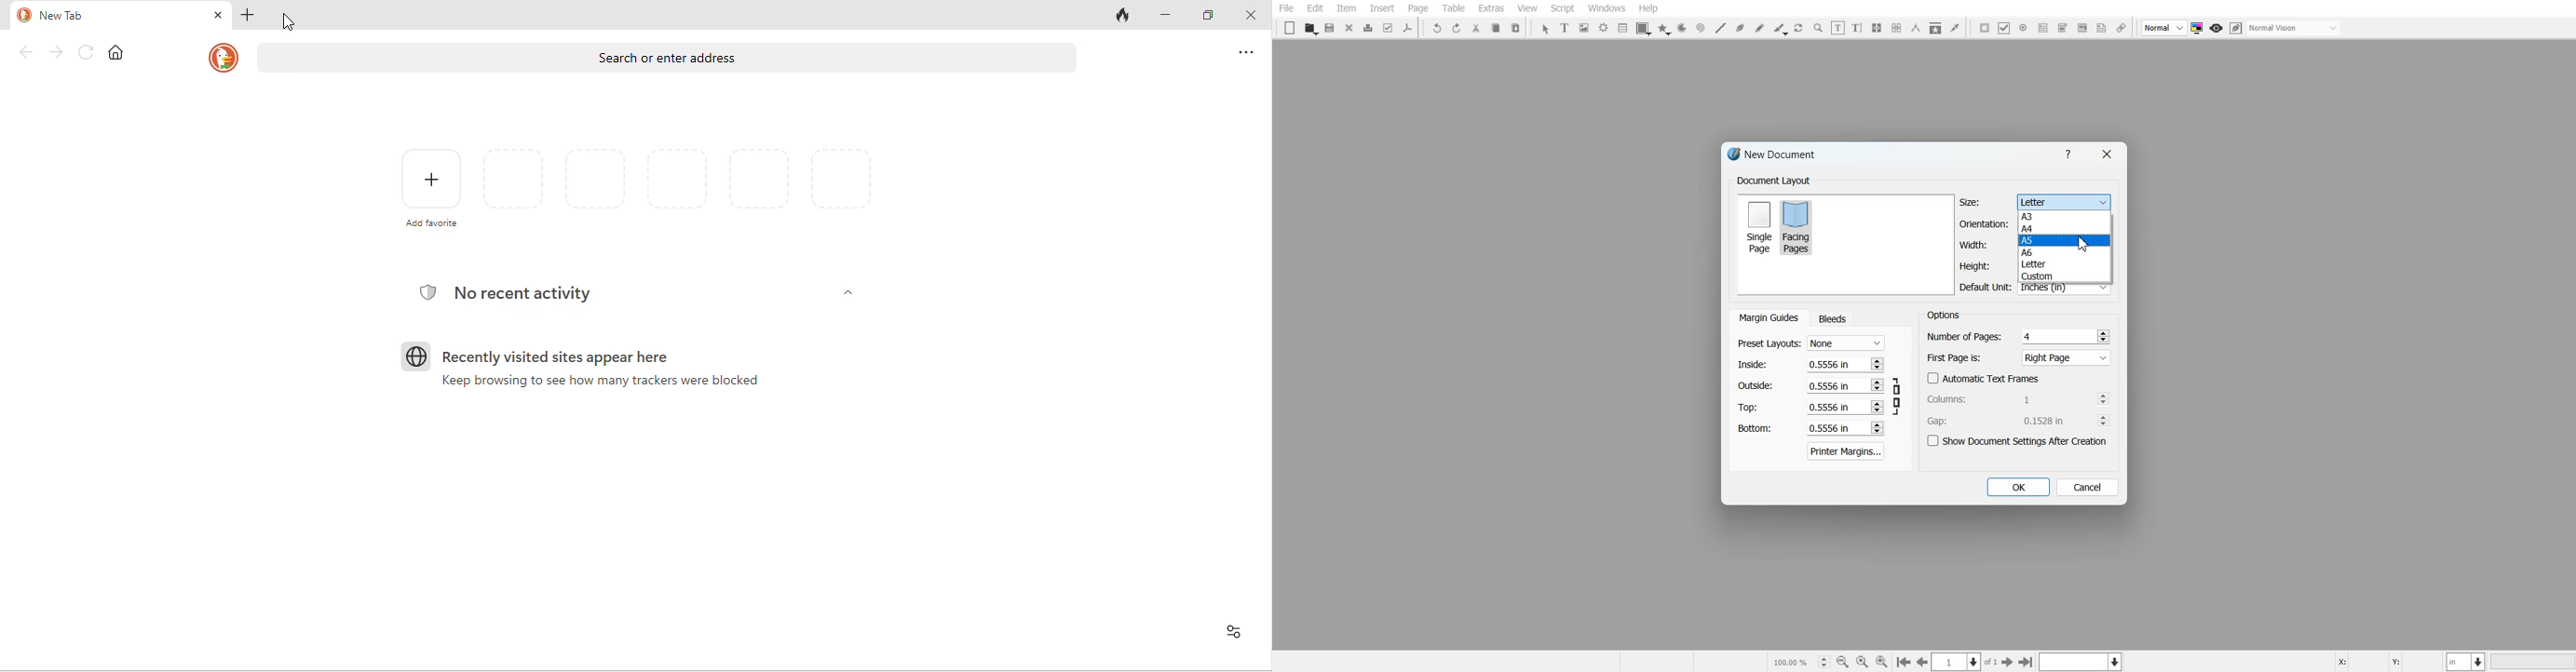 The width and height of the screenshot is (2576, 672). I want to click on A5, so click(2065, 241).